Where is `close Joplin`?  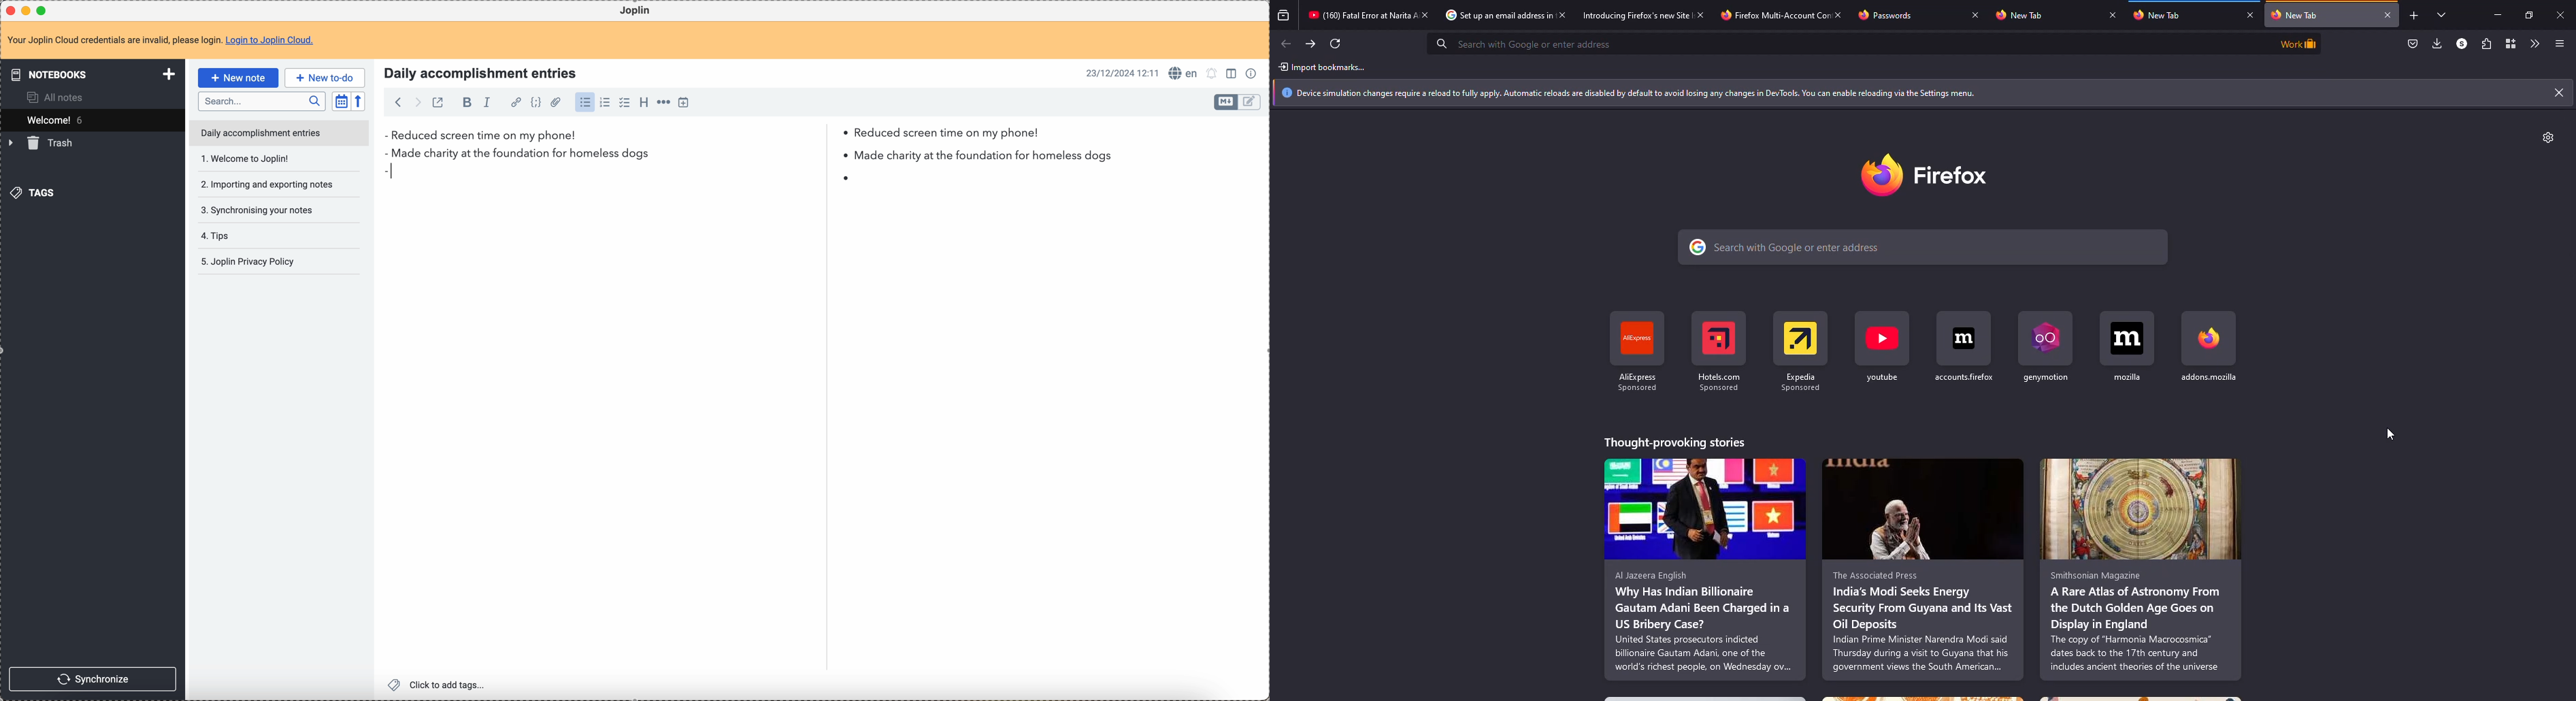 close Joplin is located at coordinates (12, 11).